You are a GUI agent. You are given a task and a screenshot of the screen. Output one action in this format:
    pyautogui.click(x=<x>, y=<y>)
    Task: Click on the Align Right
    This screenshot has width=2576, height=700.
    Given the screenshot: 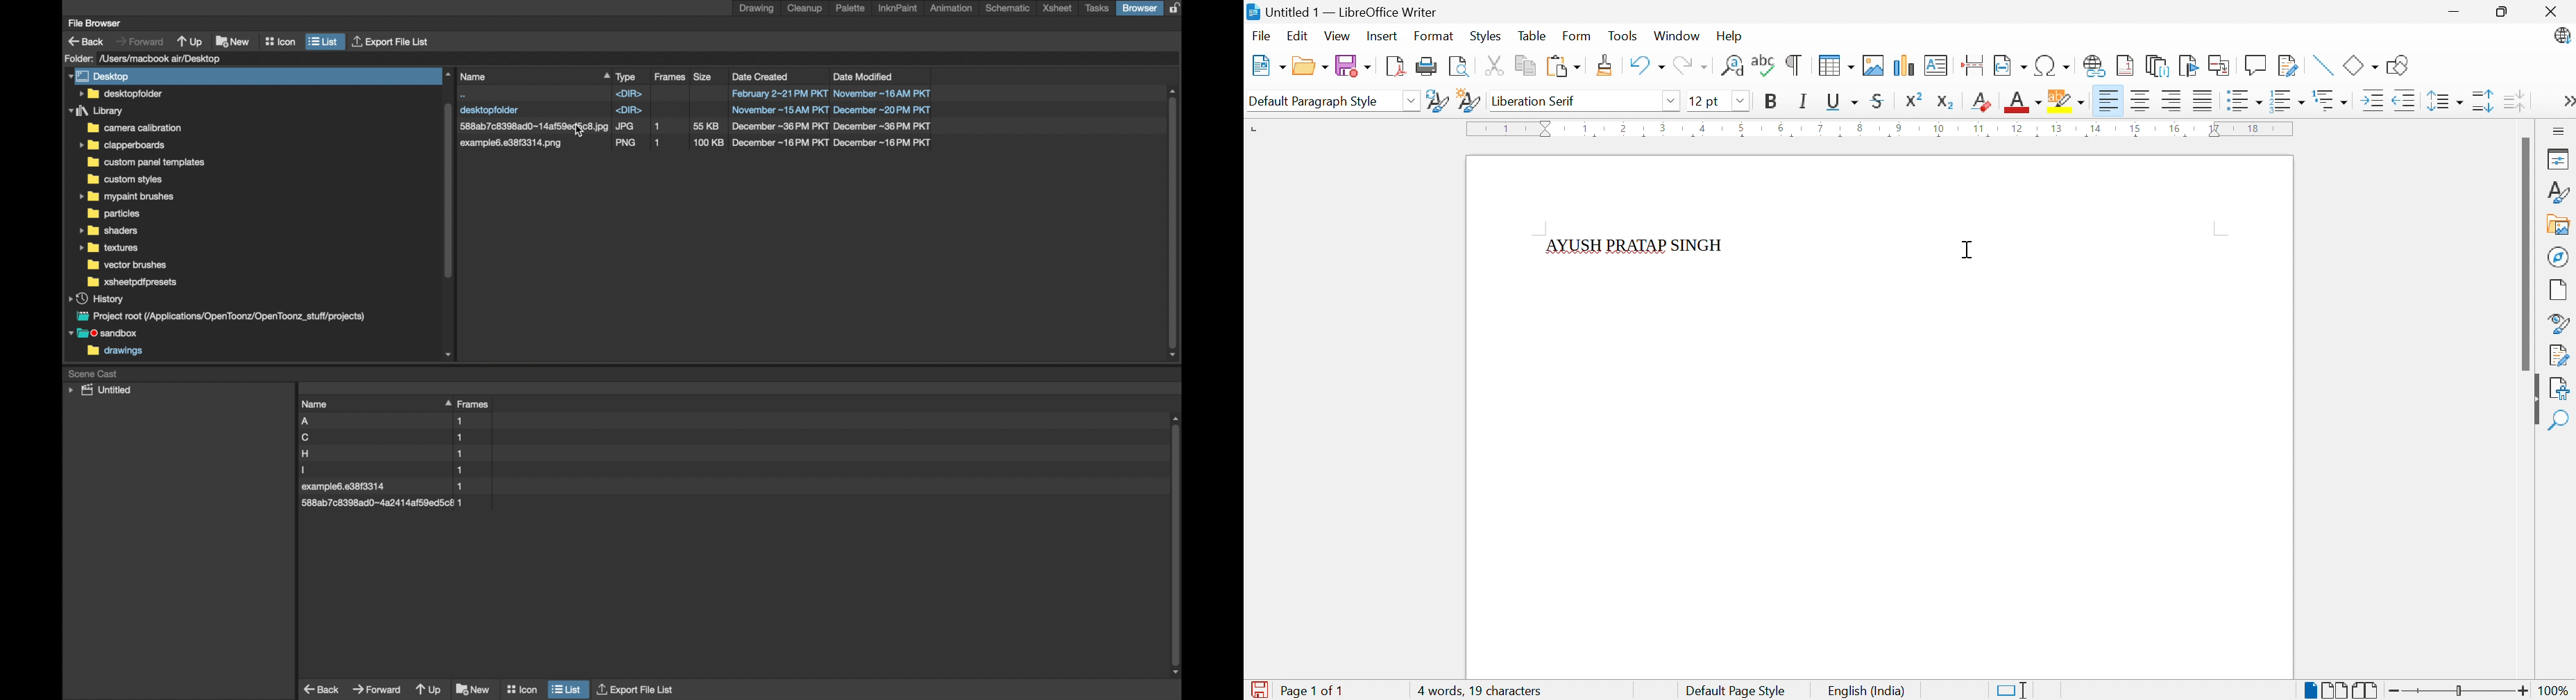 What is the action you would take?
    pyautogui.click(x=2171, y=101)
    